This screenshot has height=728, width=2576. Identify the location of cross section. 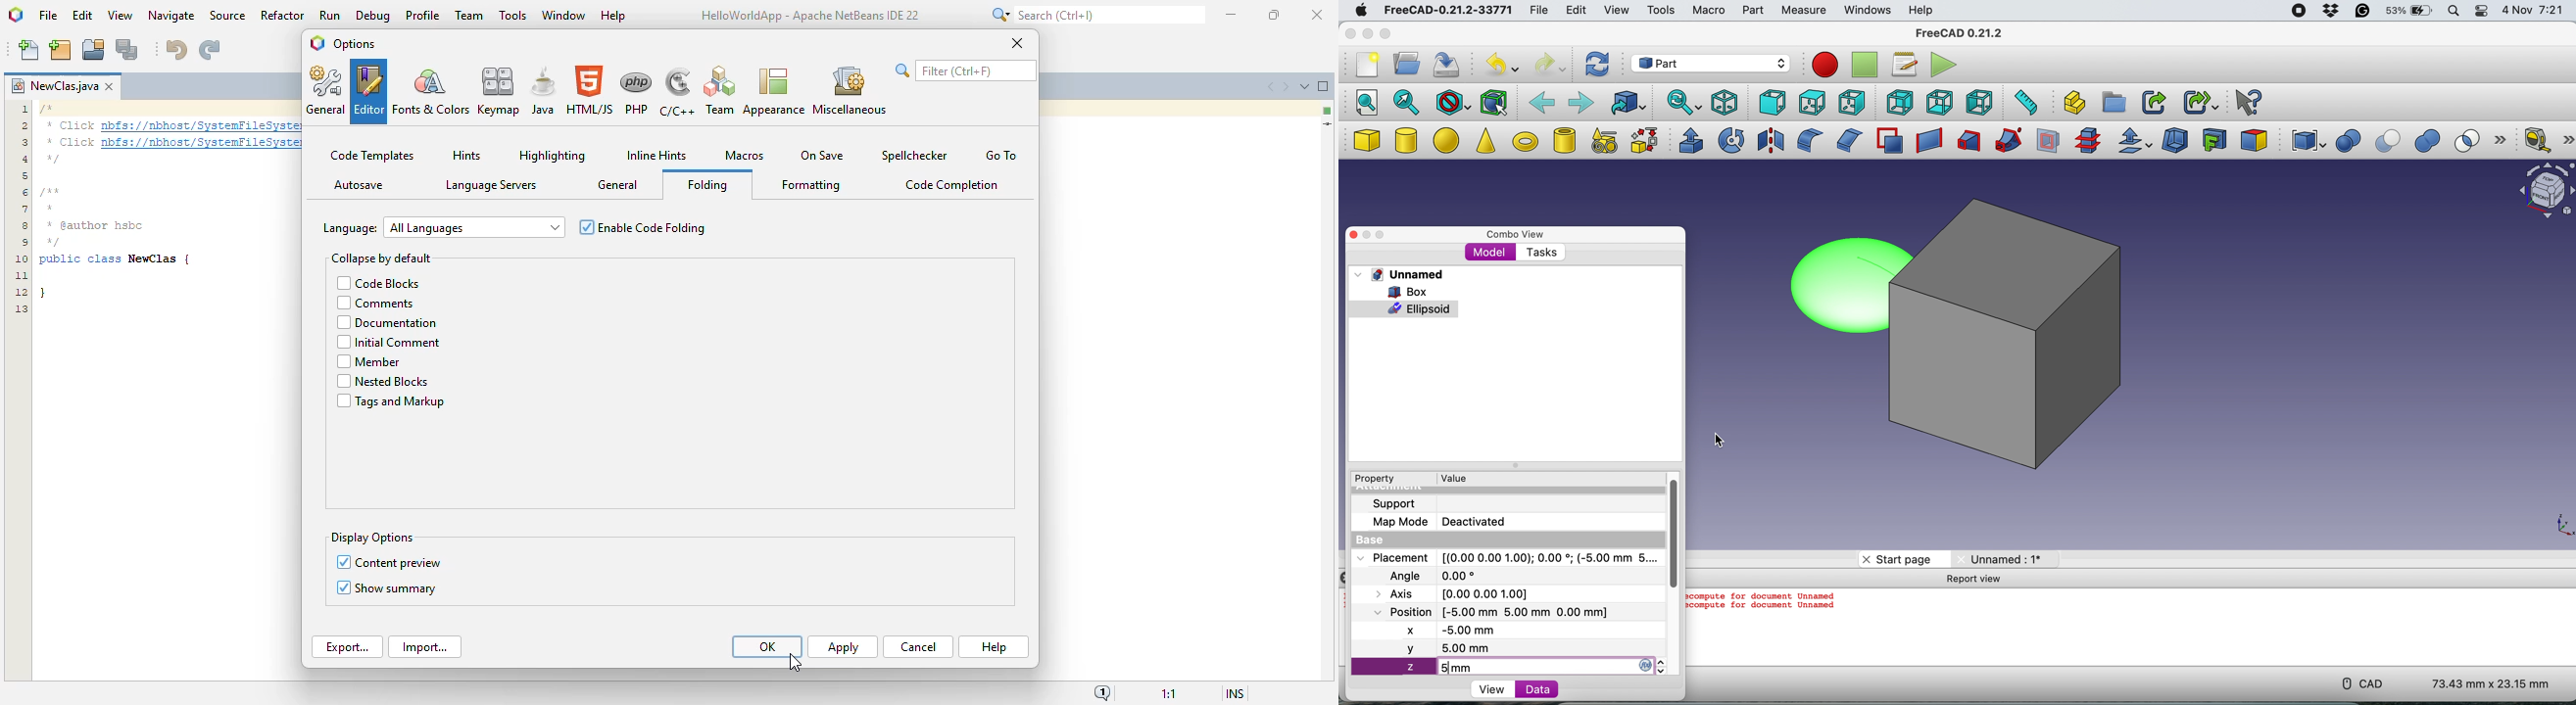
(2088, 141).